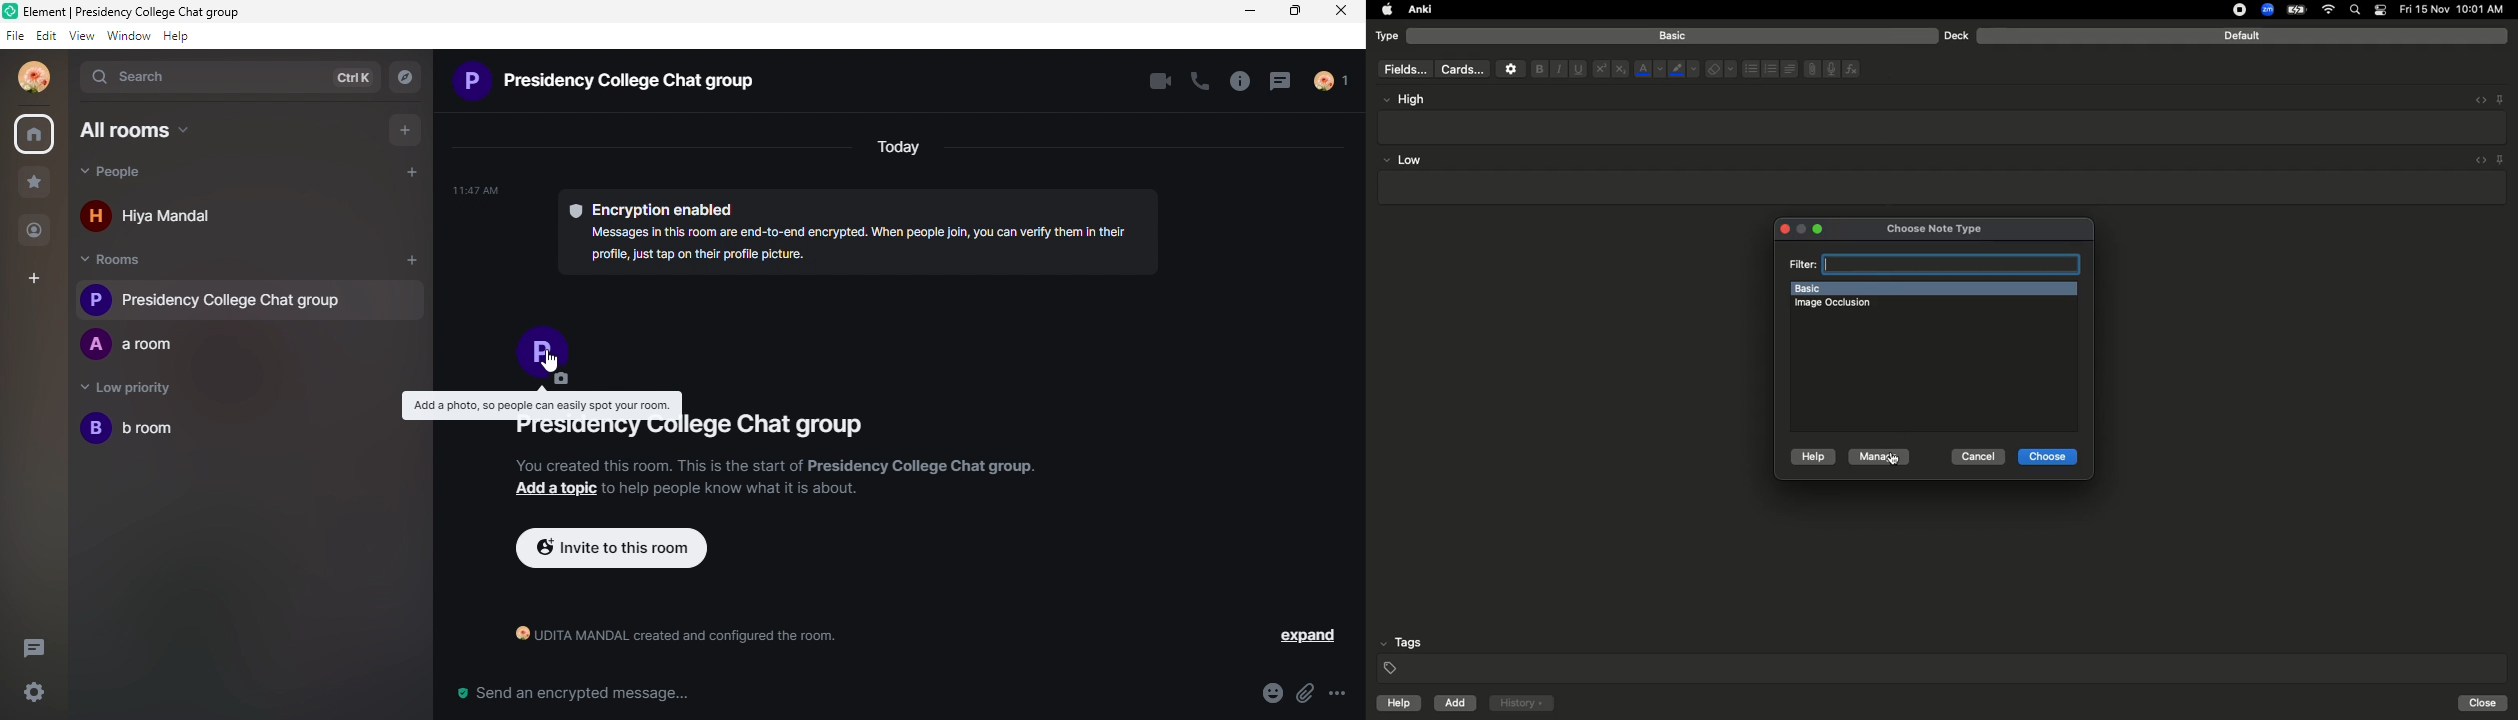  Describe the element at coordinates (1280, 82) in the screenshot. I see `thread` at that location.